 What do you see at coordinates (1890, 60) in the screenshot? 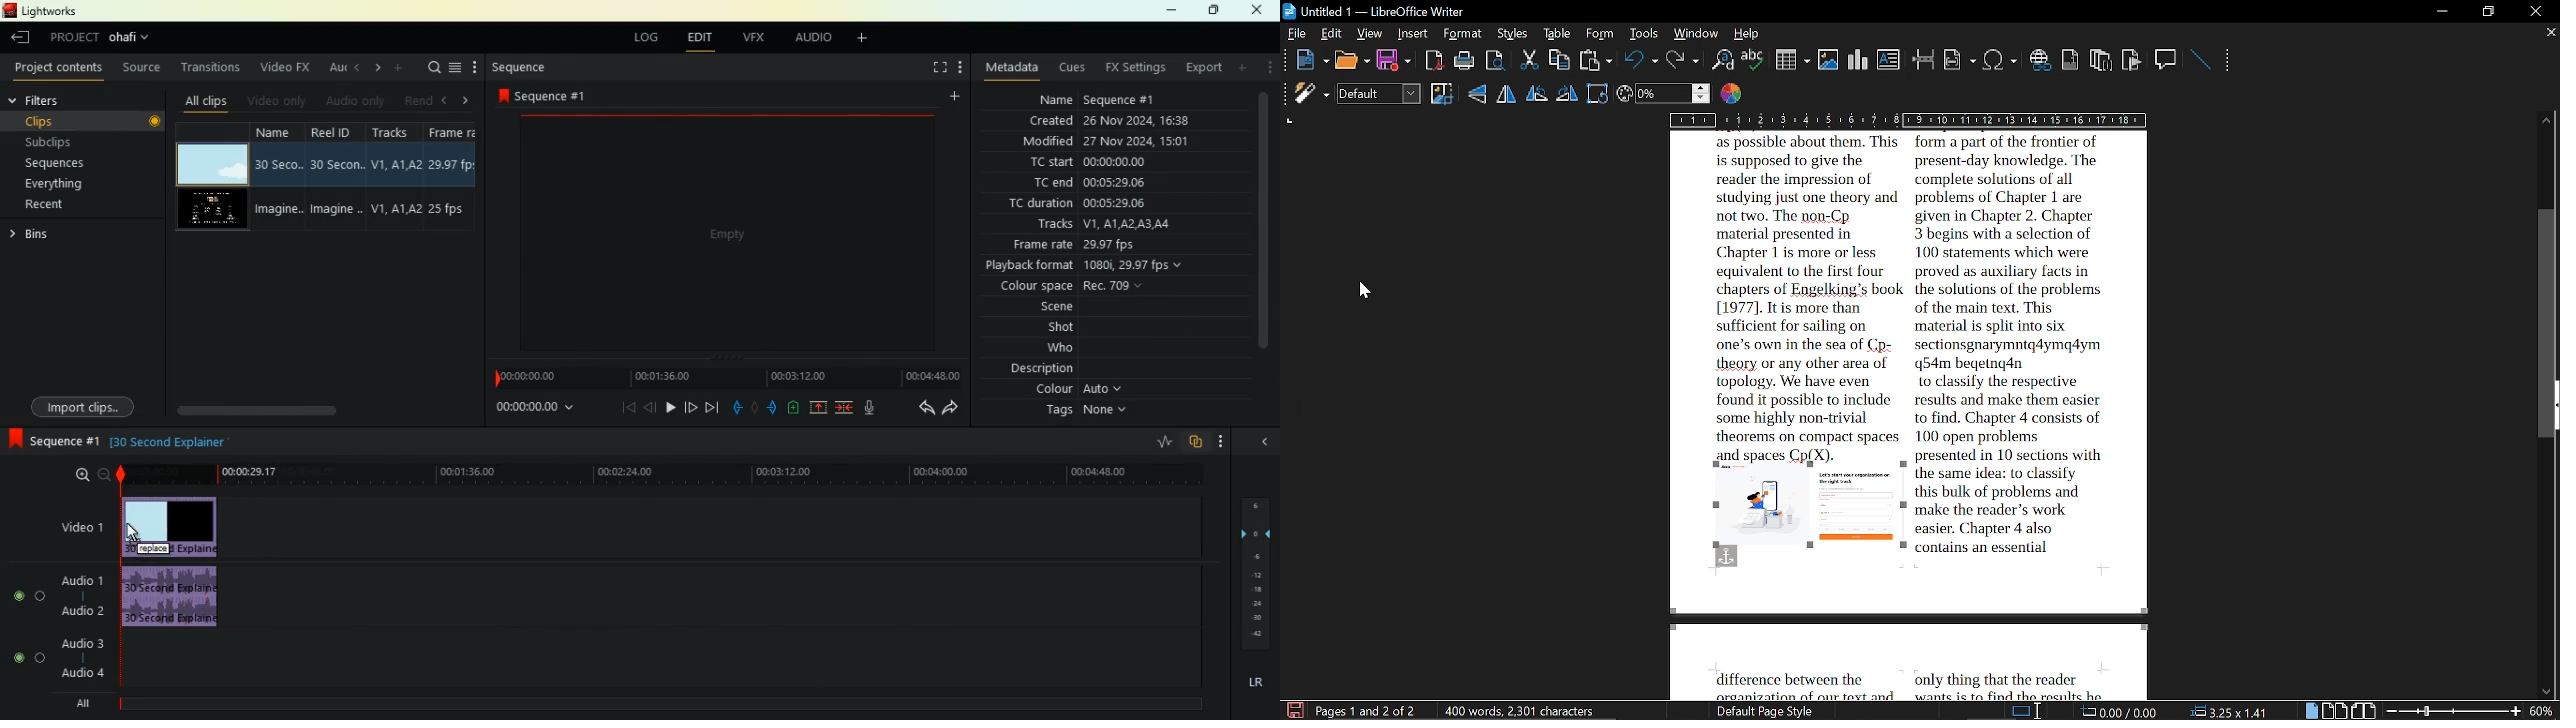
I see `insert text` at bounding box center [1890, 60].